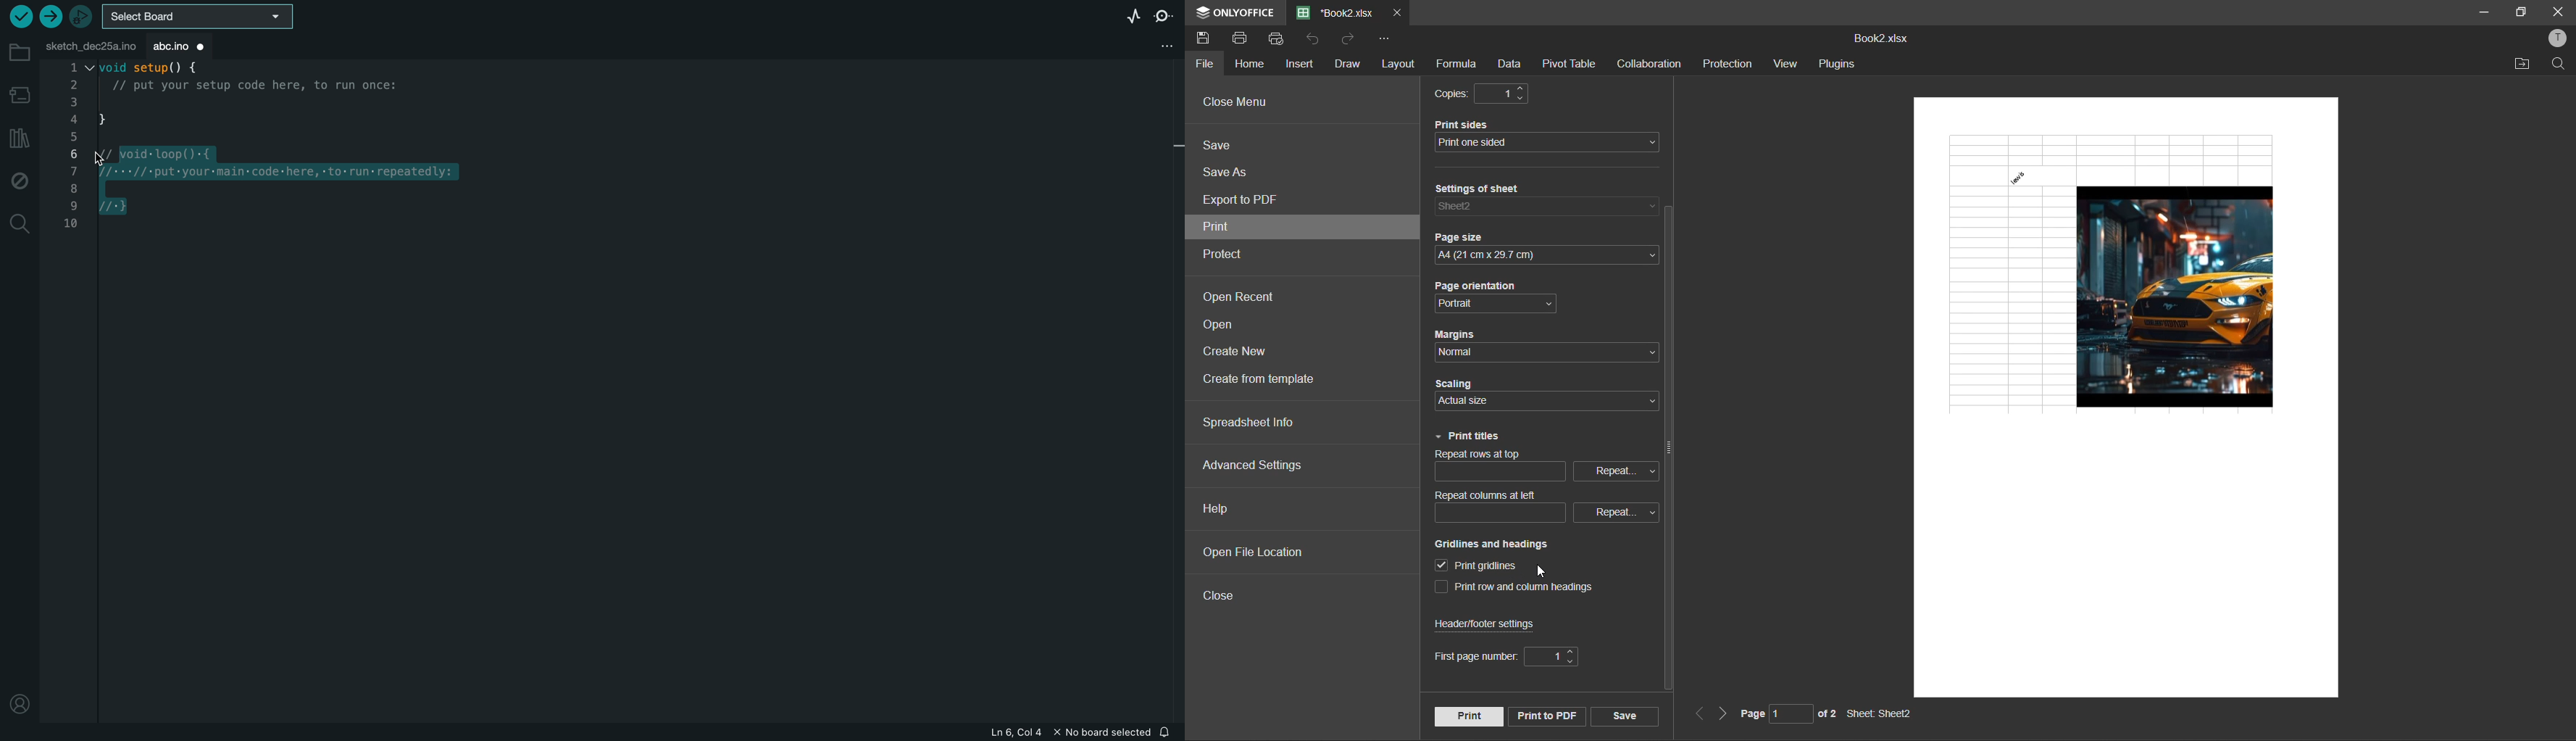 Image resolution: width=2576 pixels, height=756 pixels. I want to click on create from template , so click(1267, 381).